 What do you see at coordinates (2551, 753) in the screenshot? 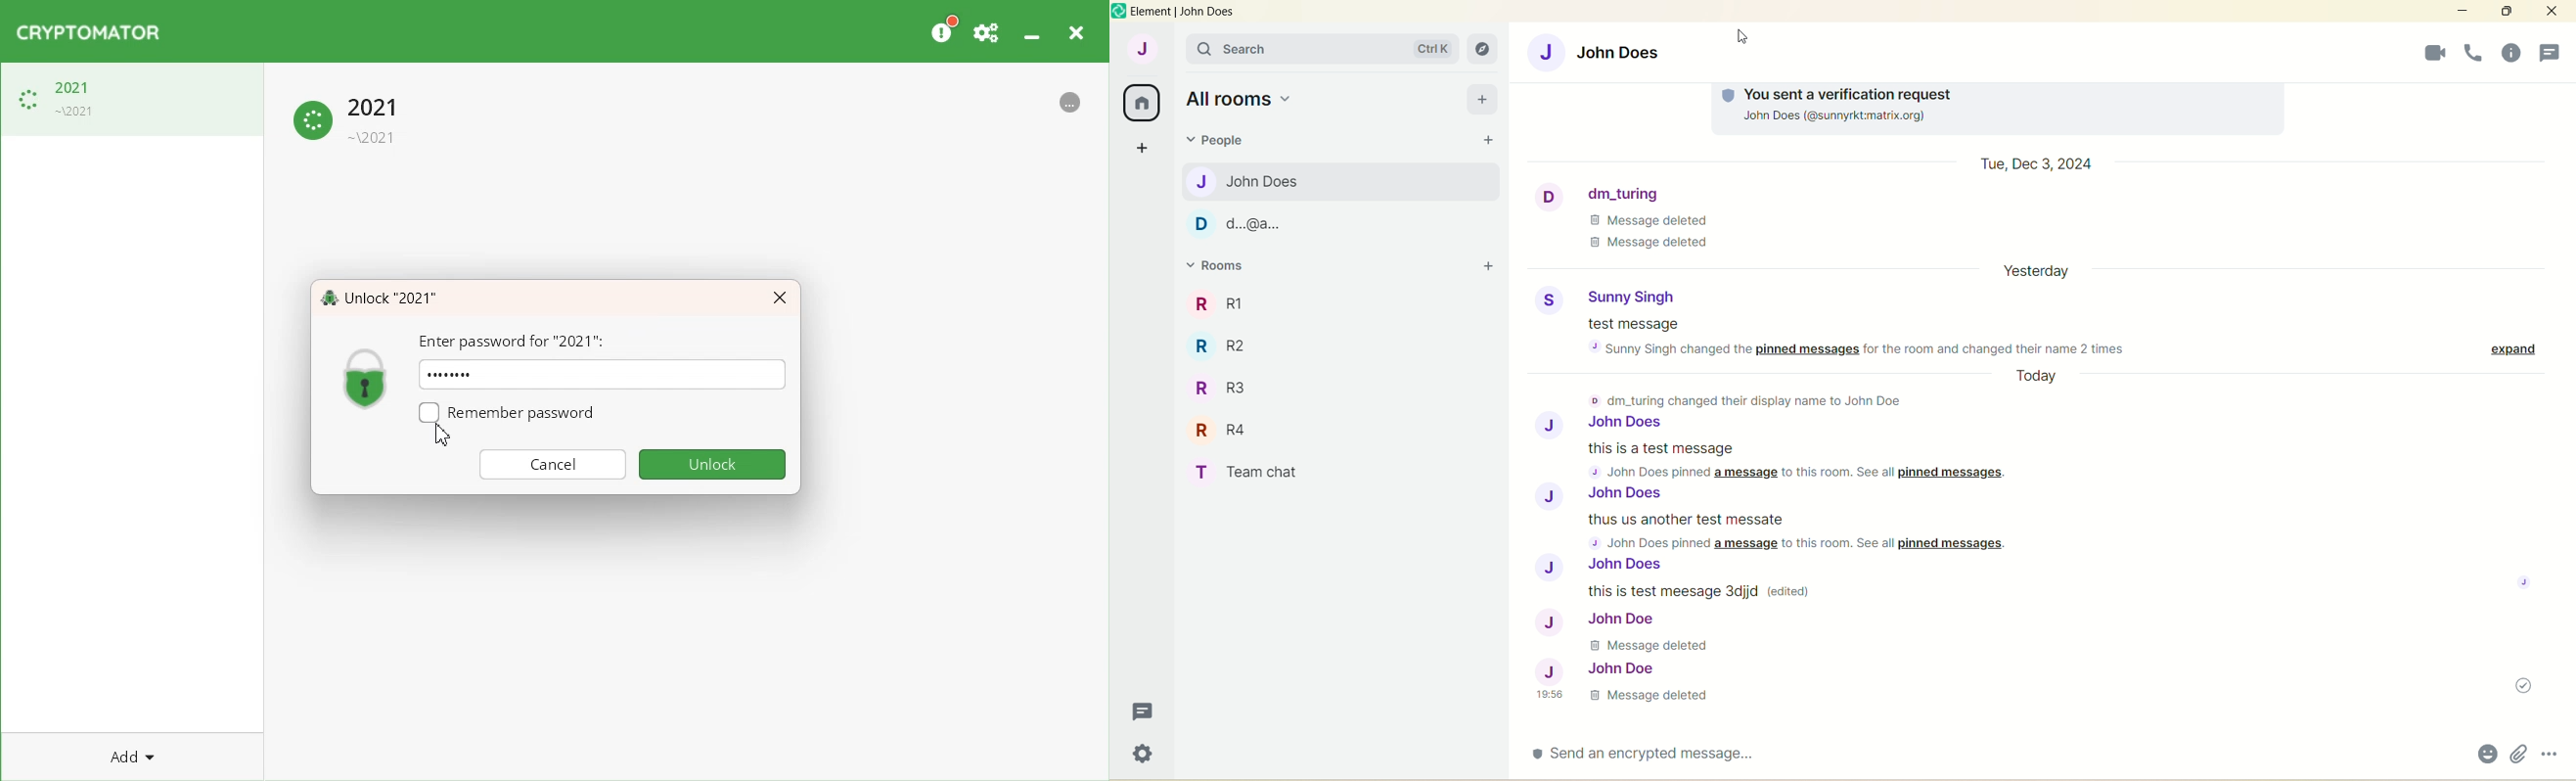
I see `options` at bounding box center [2551, 753].